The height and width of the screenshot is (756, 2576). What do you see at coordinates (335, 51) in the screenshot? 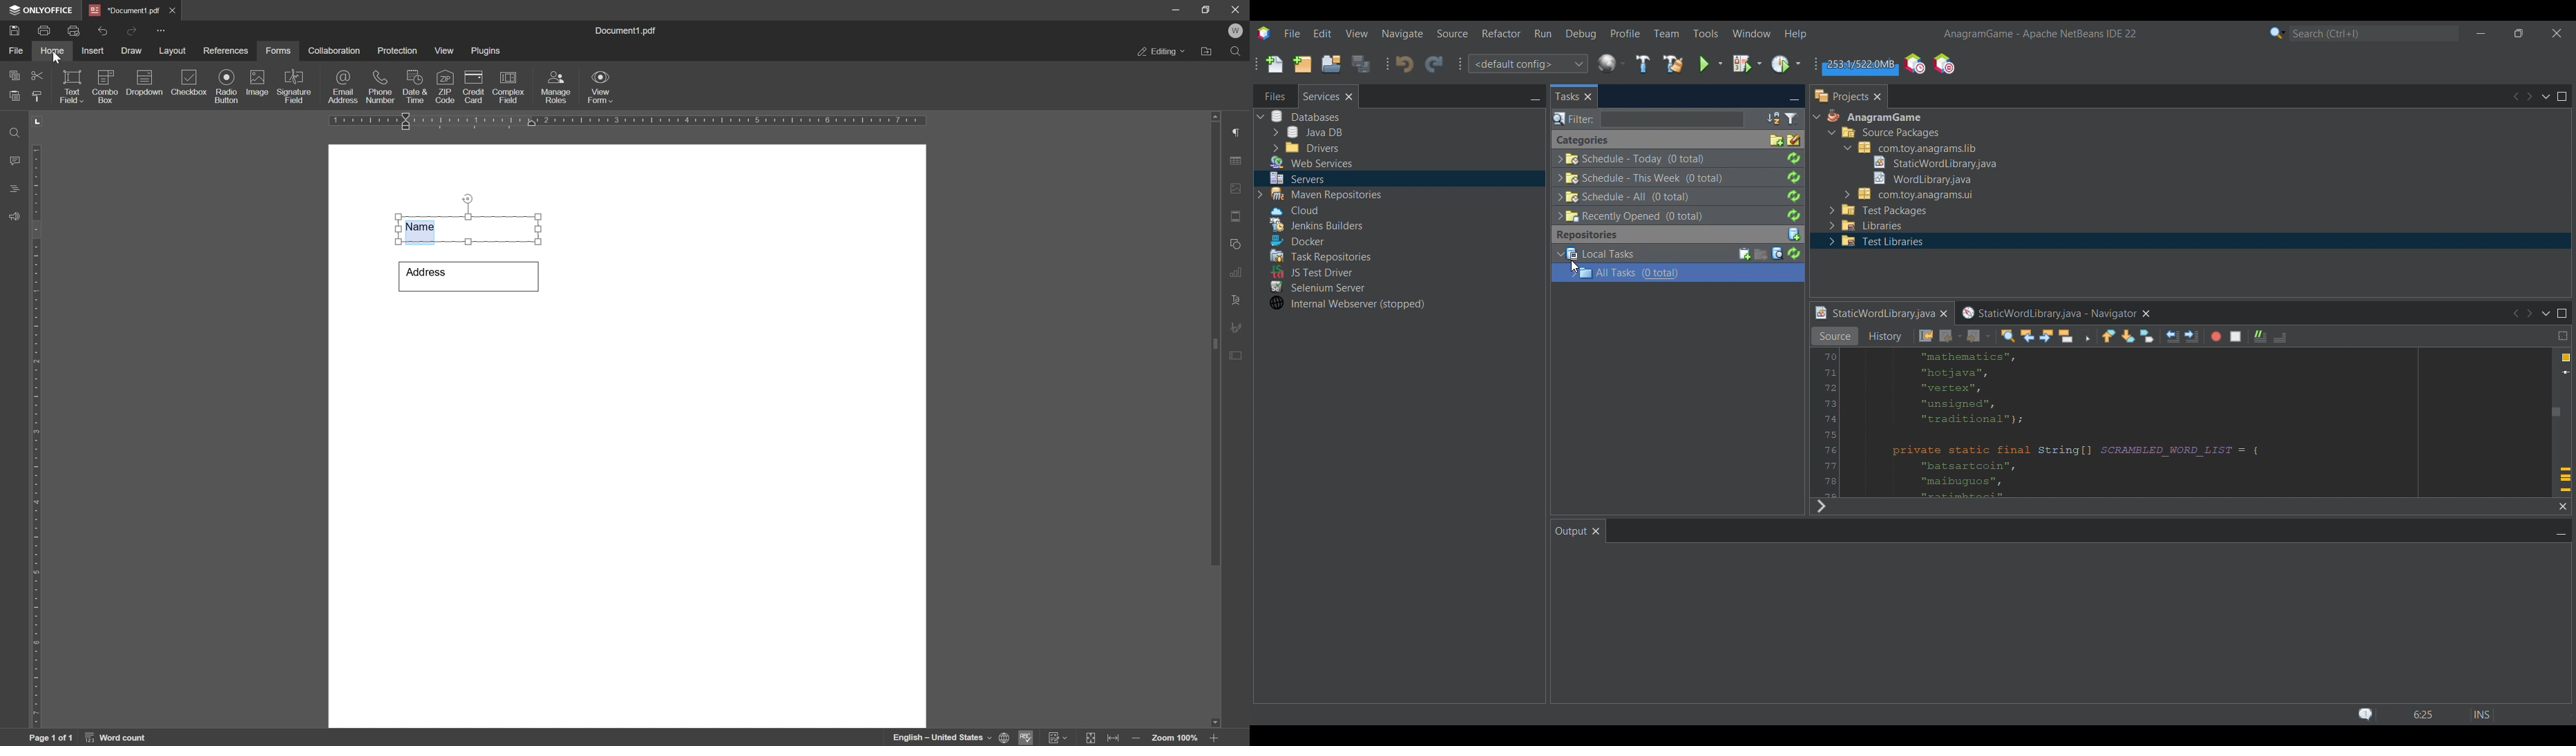
I see `collaboration` at bounding box center [335, 51].